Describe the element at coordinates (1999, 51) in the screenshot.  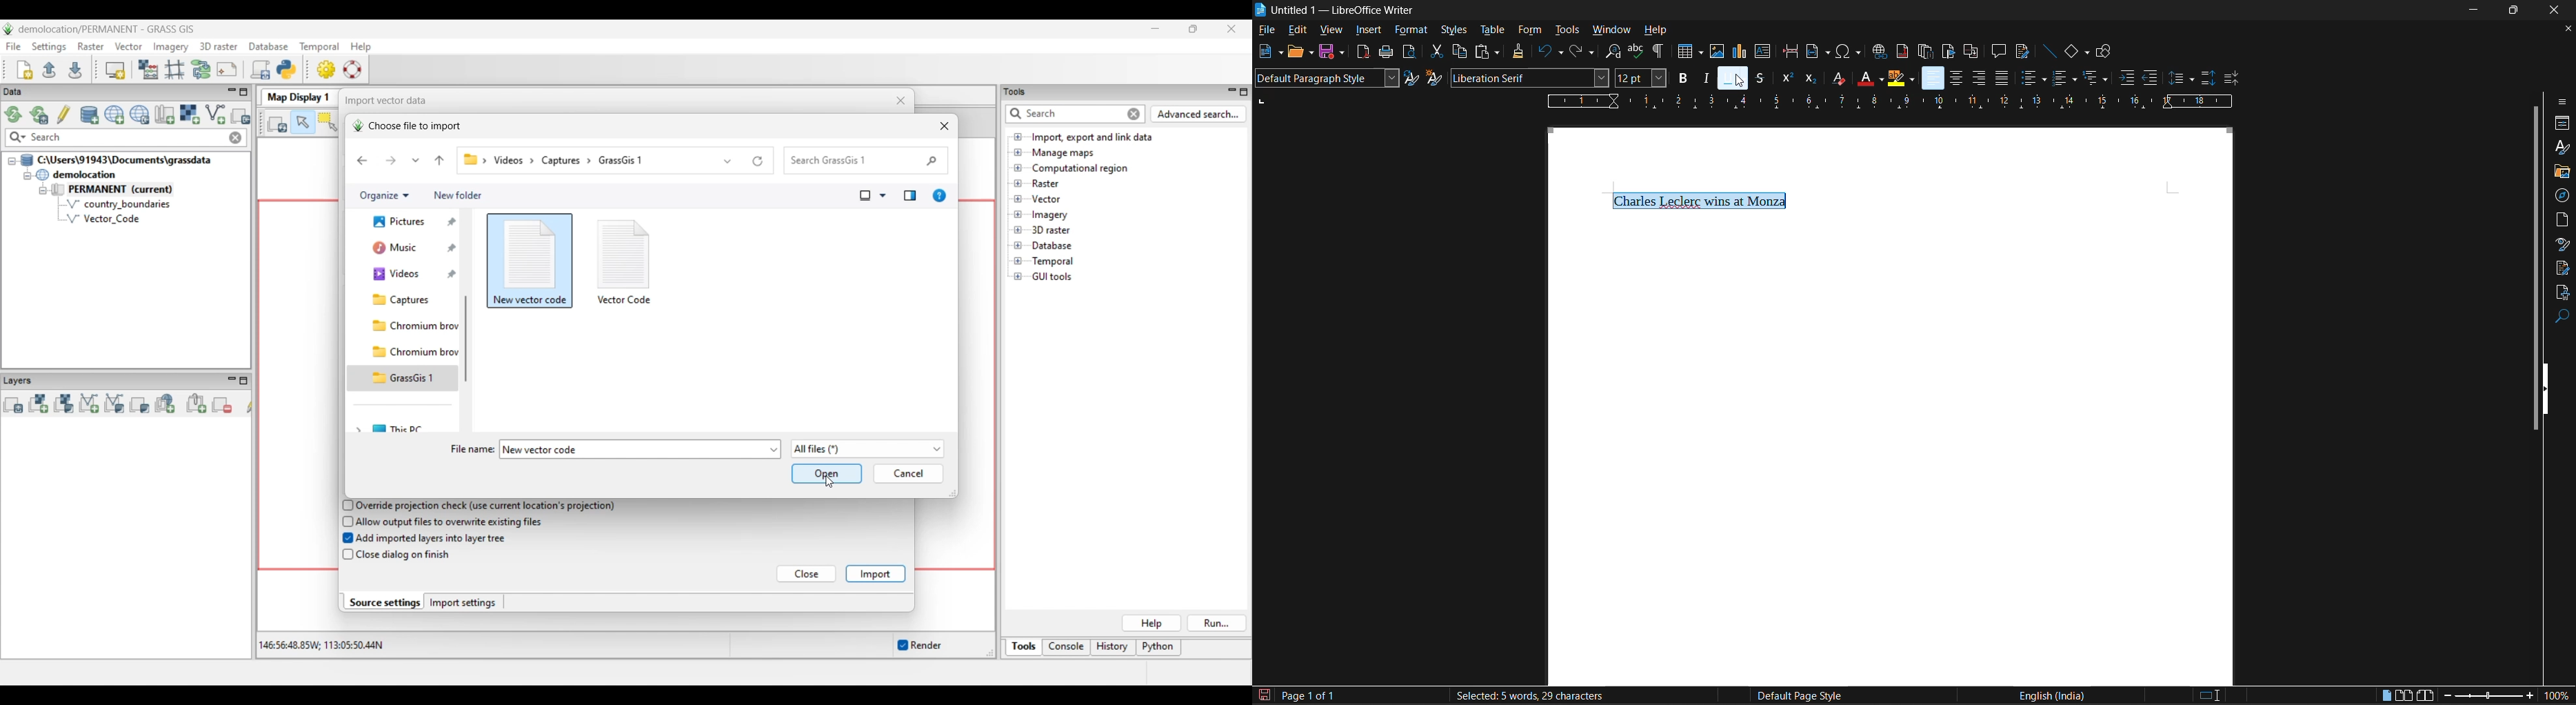
I see `insert comments` at that location.